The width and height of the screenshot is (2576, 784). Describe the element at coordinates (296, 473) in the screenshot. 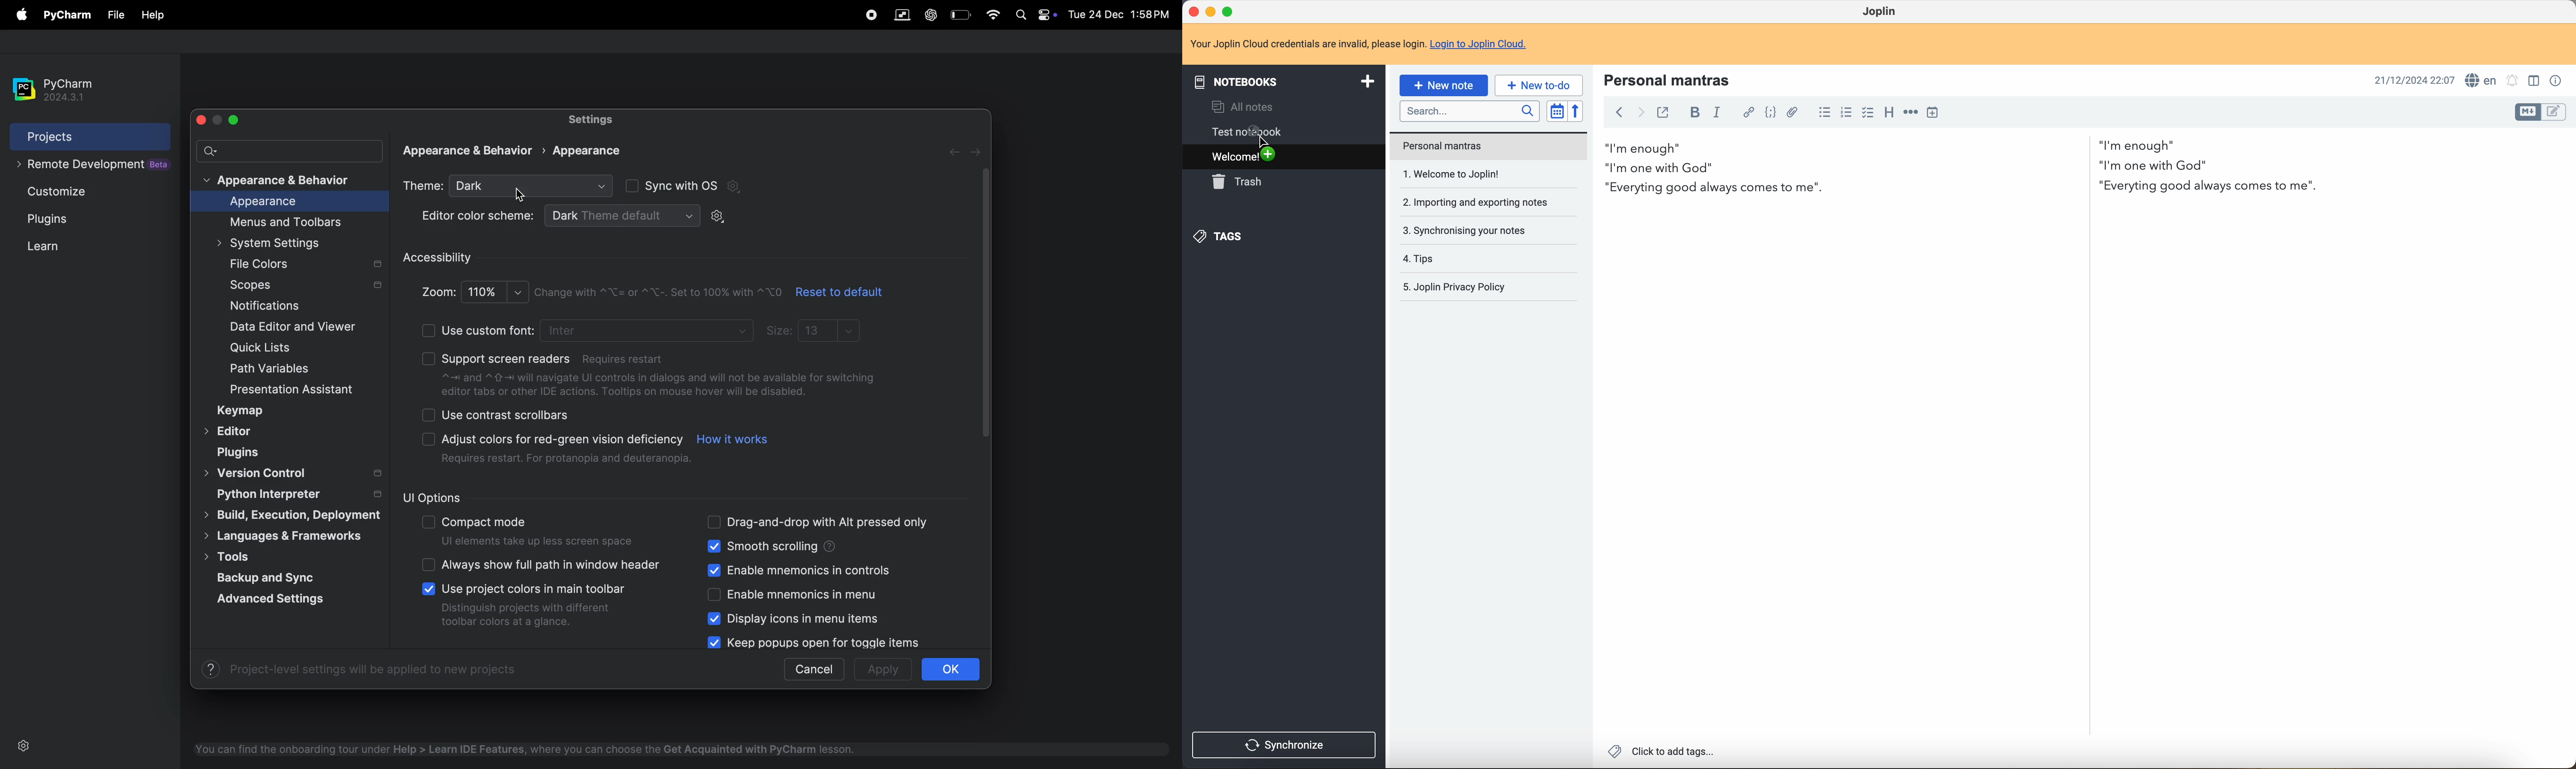

I see `version controls` at that location.